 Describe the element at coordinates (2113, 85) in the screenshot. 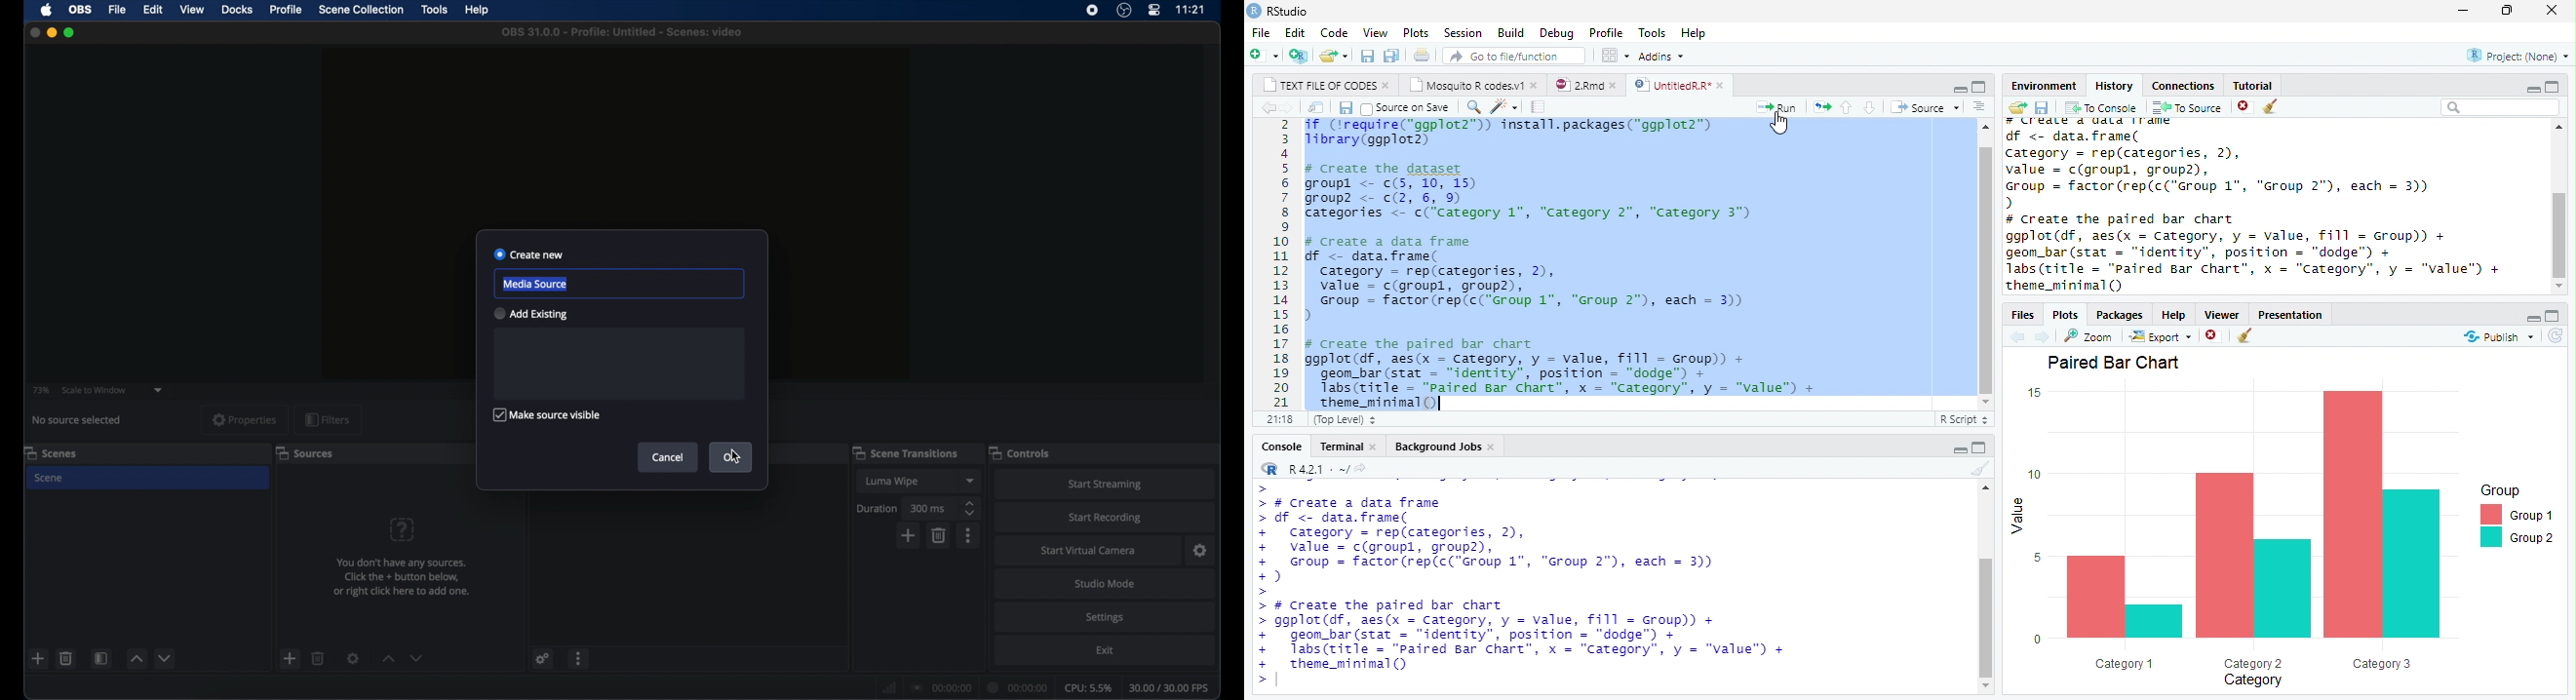

I see `history` at that location.